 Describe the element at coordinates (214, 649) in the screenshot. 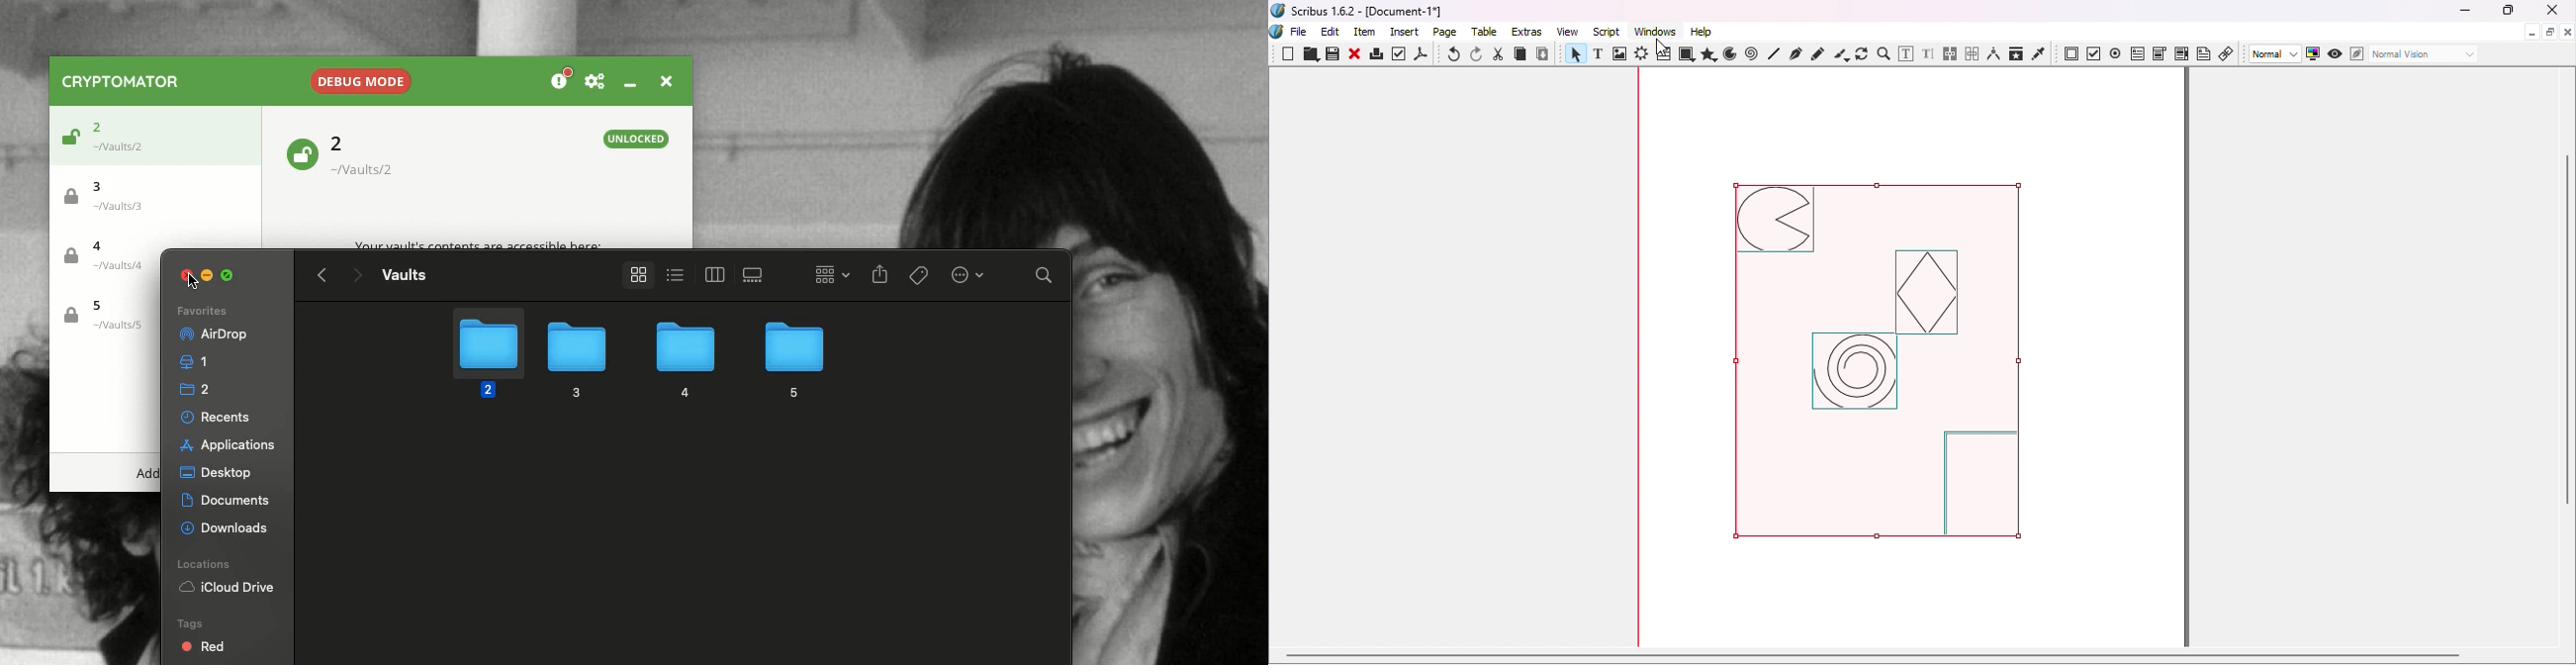

I see `Orange` at that location.